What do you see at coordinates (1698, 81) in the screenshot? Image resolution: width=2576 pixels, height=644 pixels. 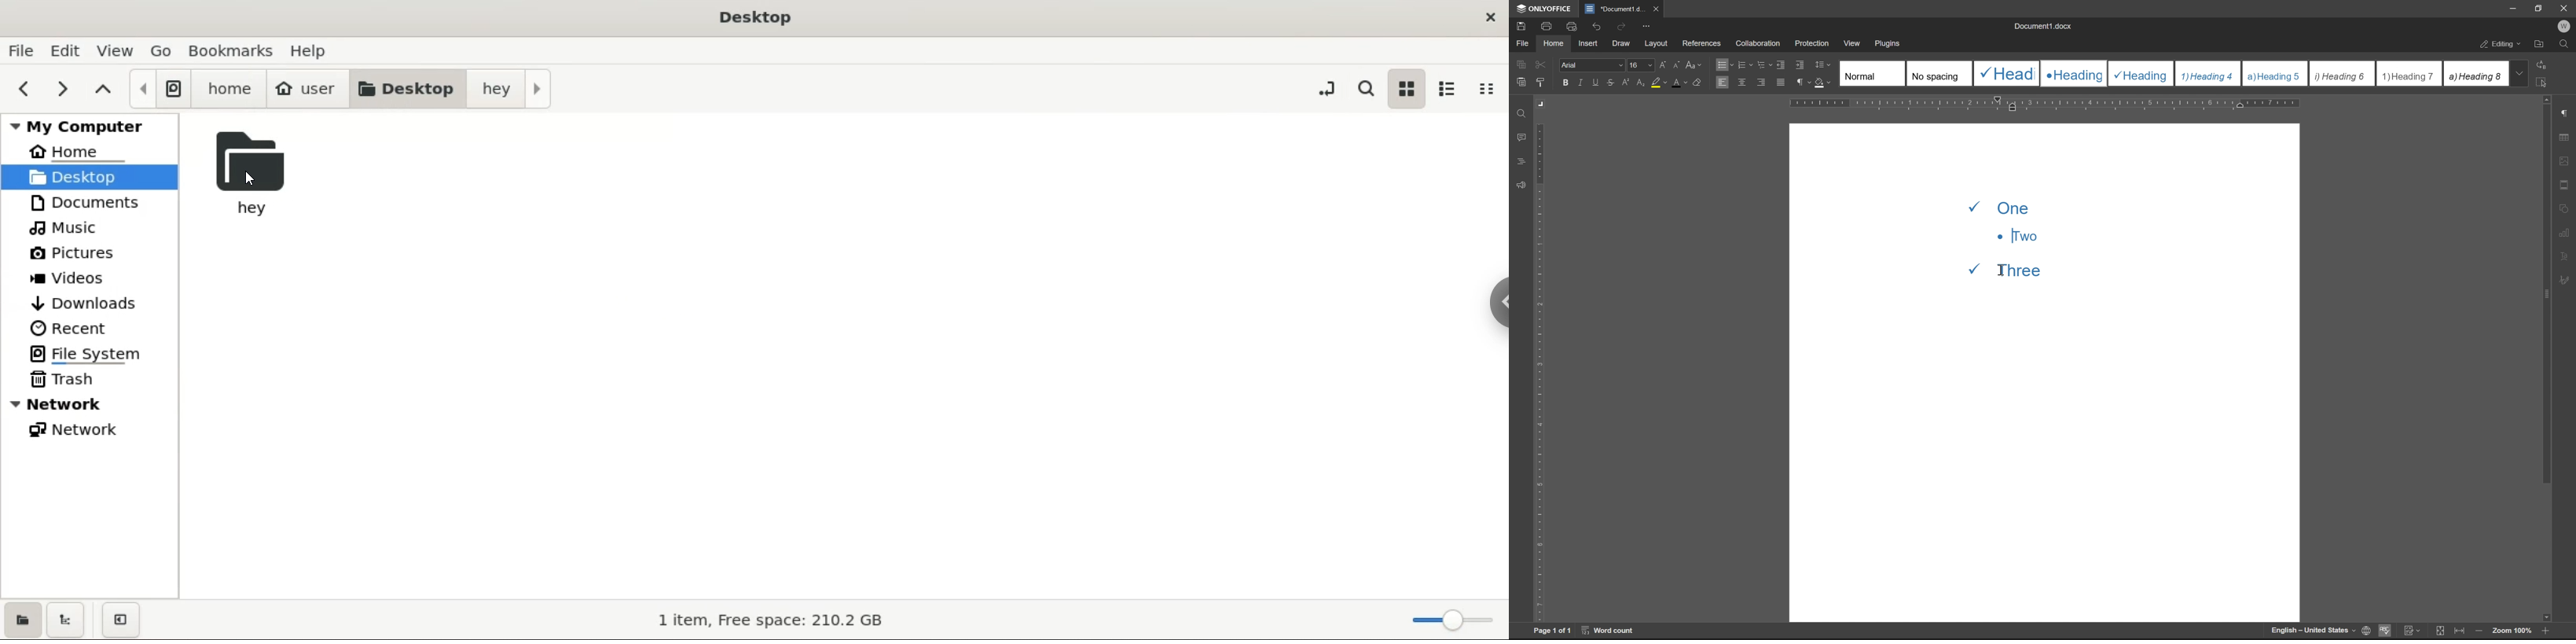 I see `clear style` at bounding box center [1698, 81].